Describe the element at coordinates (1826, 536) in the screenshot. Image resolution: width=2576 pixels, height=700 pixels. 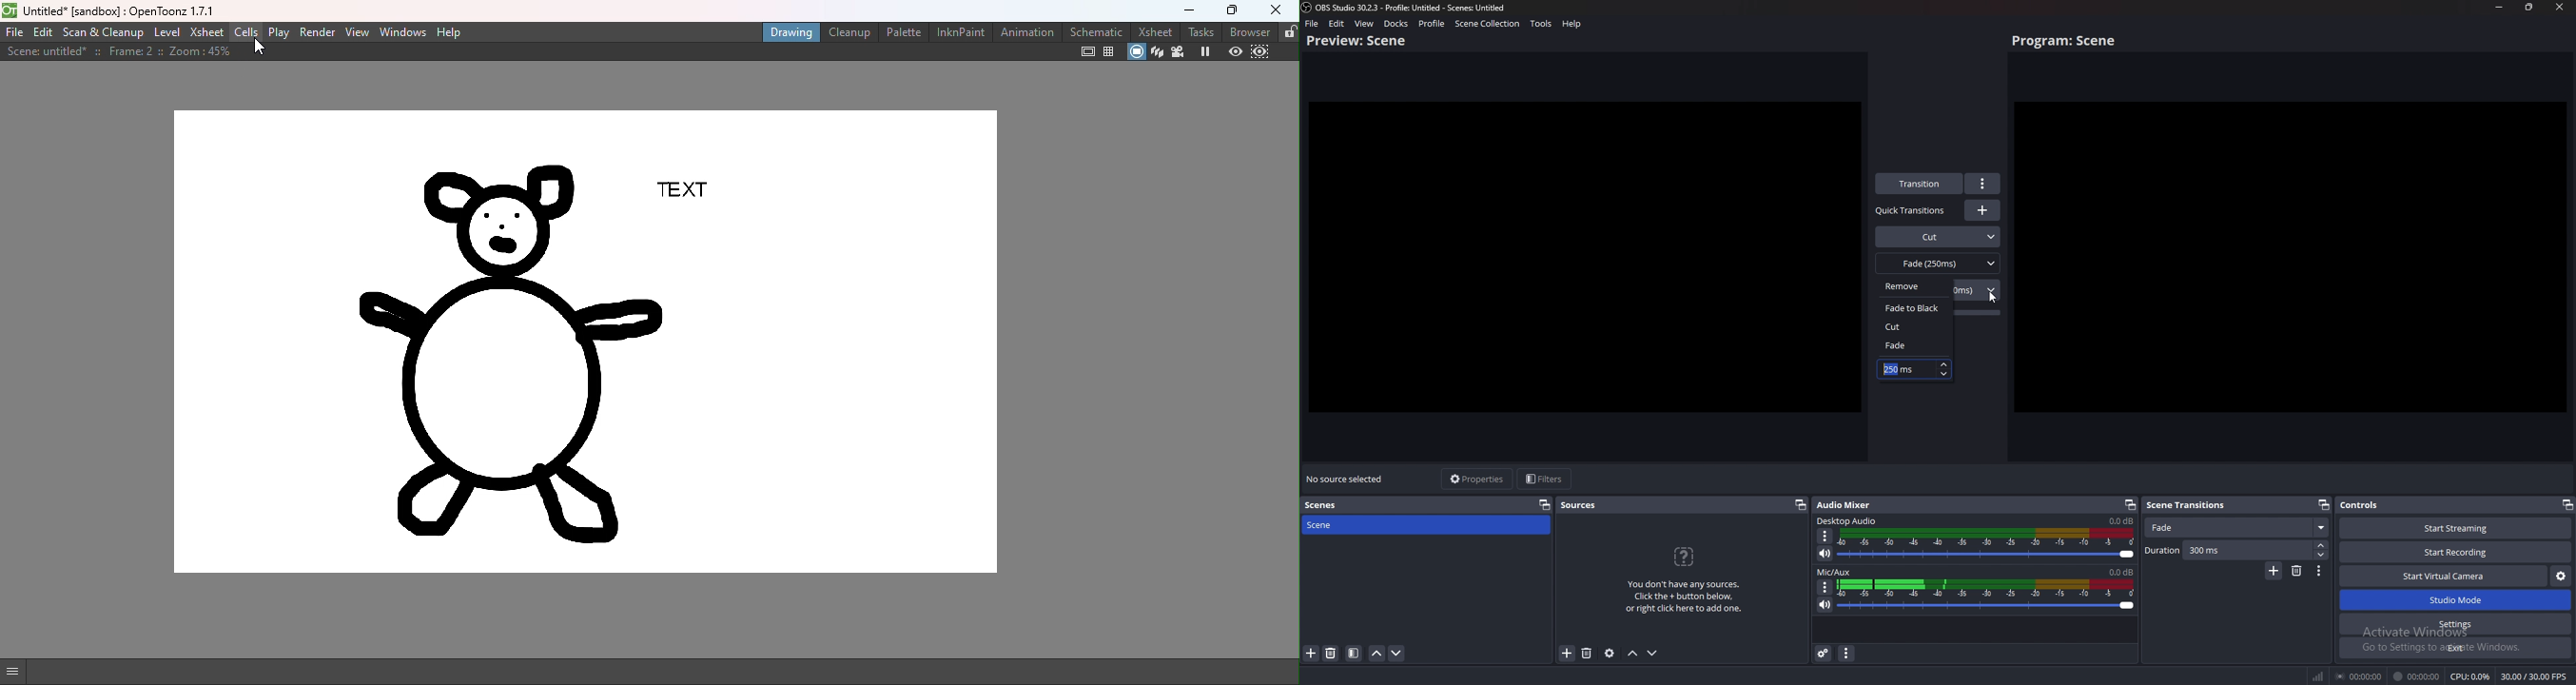
I see `Options` at that location.